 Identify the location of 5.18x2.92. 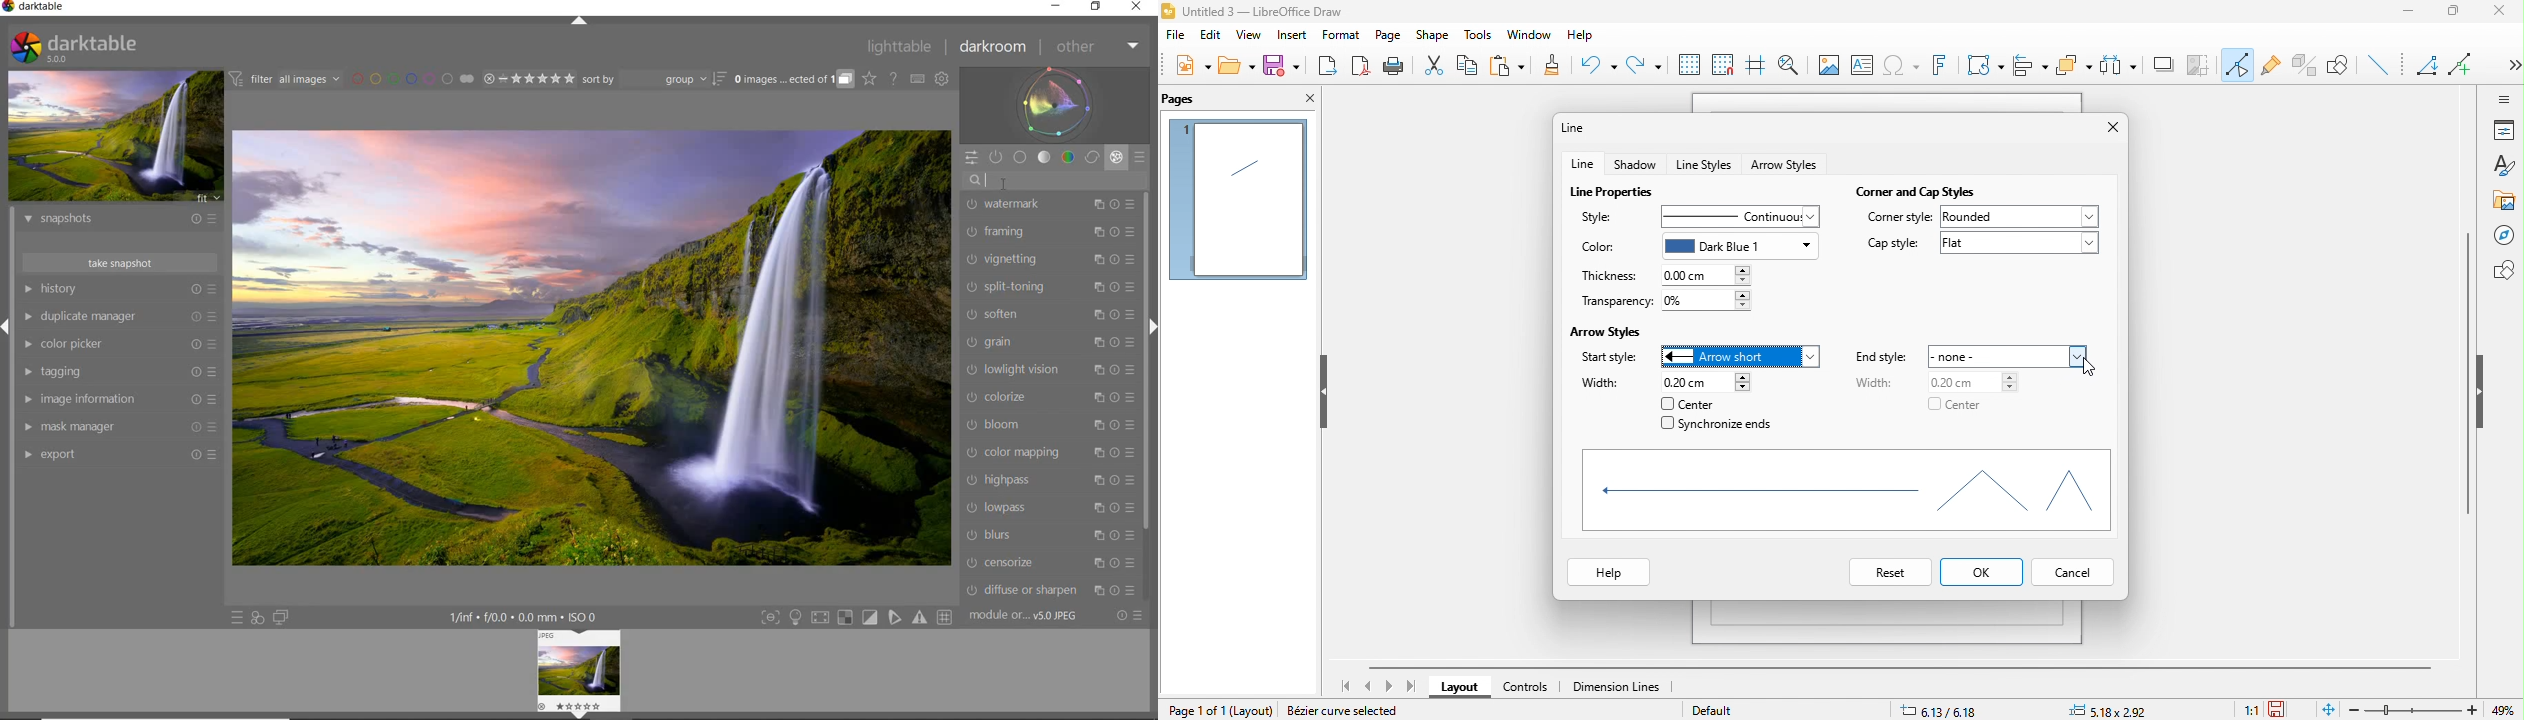
(2115, 711).